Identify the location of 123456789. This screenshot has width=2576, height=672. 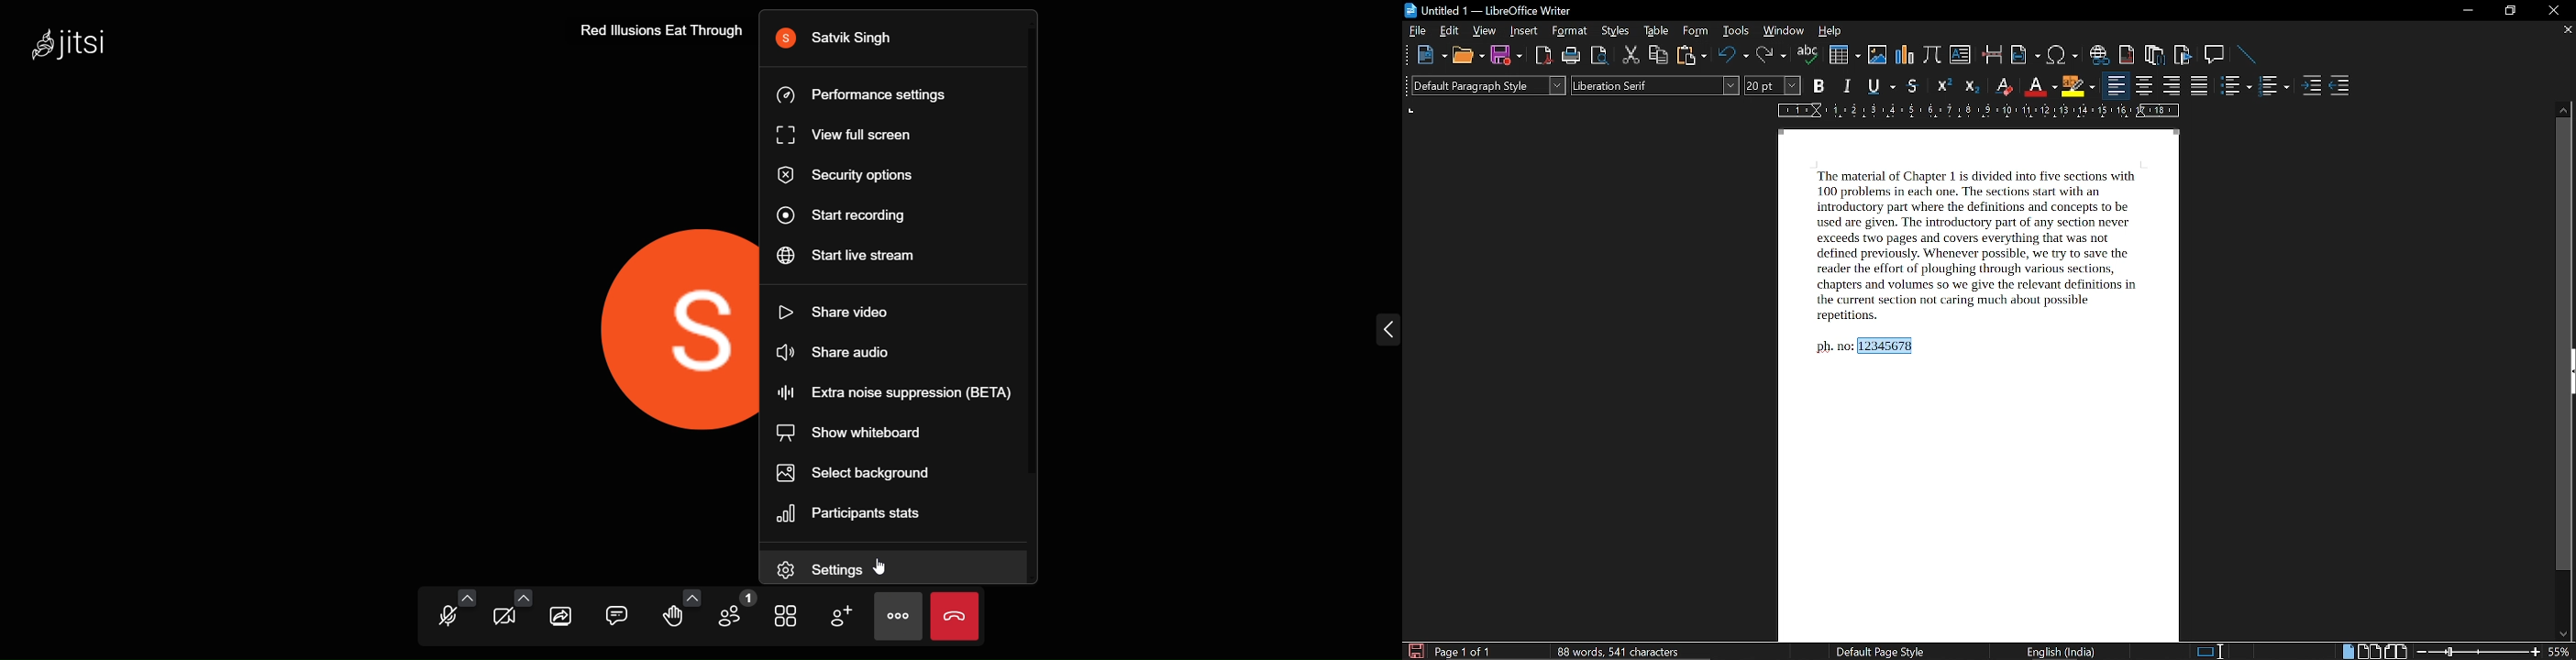
(1889, 346).